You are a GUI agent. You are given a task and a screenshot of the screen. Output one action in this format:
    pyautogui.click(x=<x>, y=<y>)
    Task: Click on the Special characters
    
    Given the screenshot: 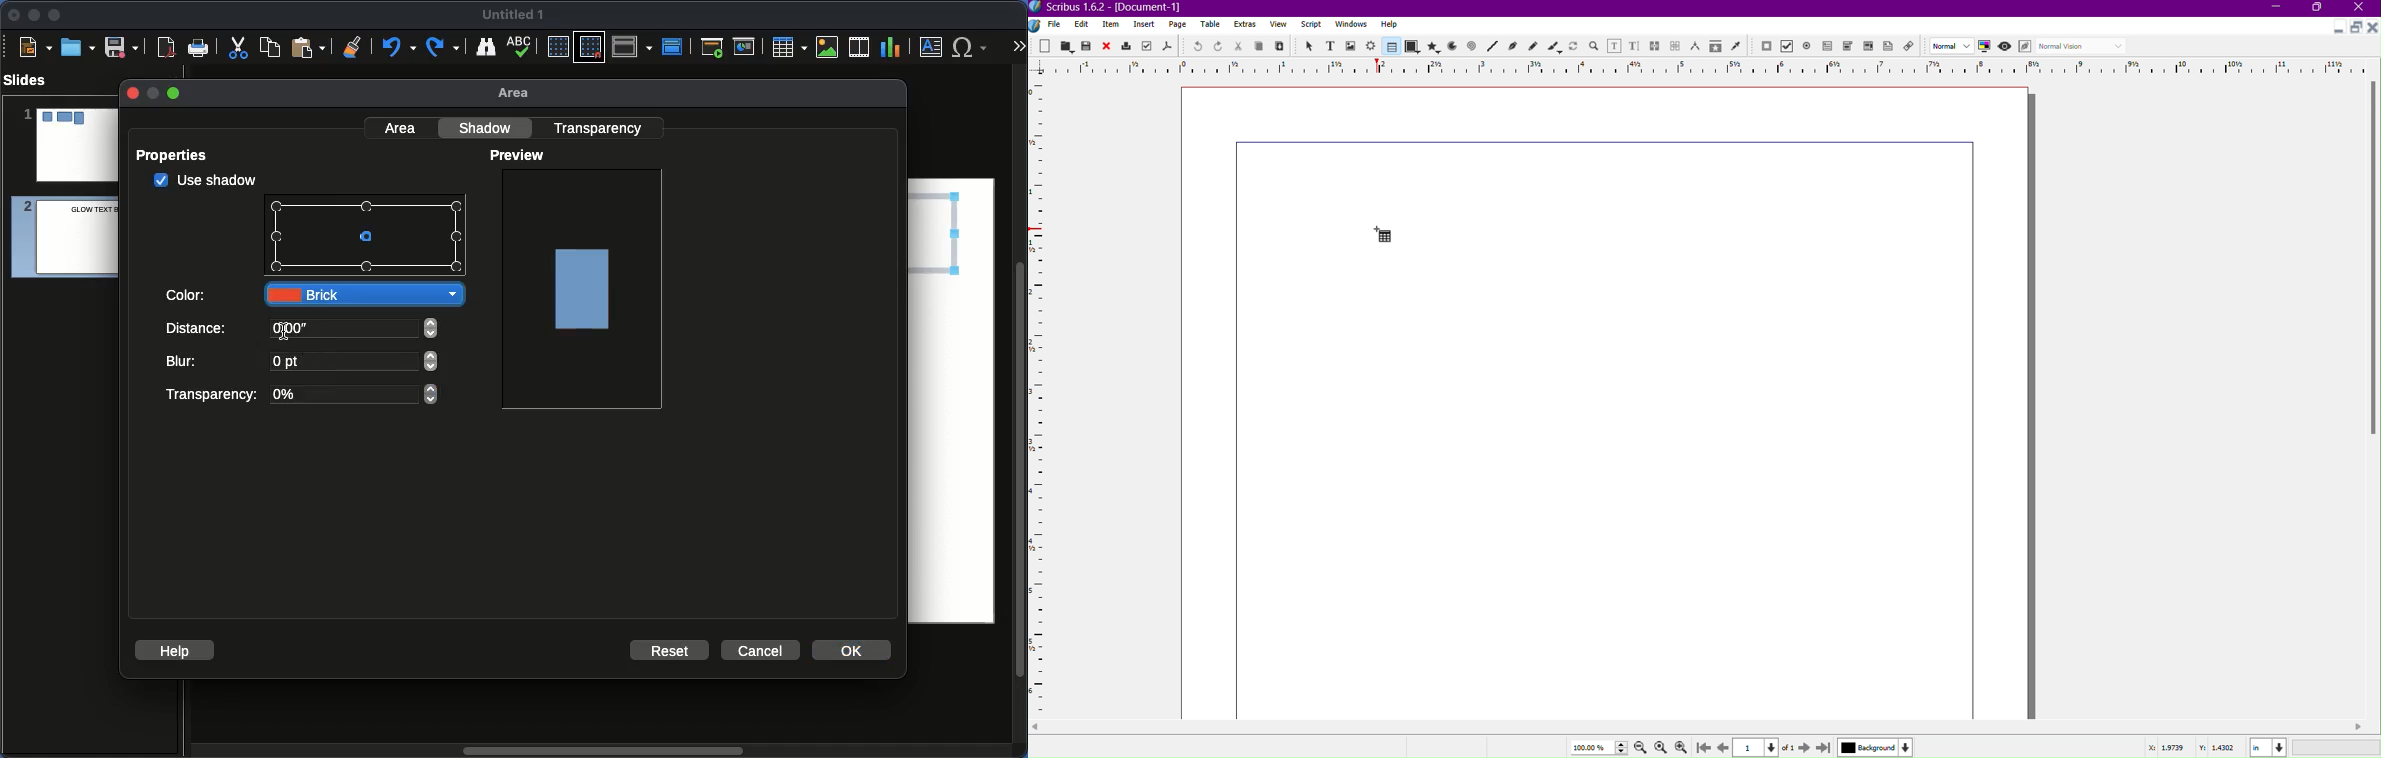 What is the action you would take?
    pyautogui.click(x=974, y=47)
    